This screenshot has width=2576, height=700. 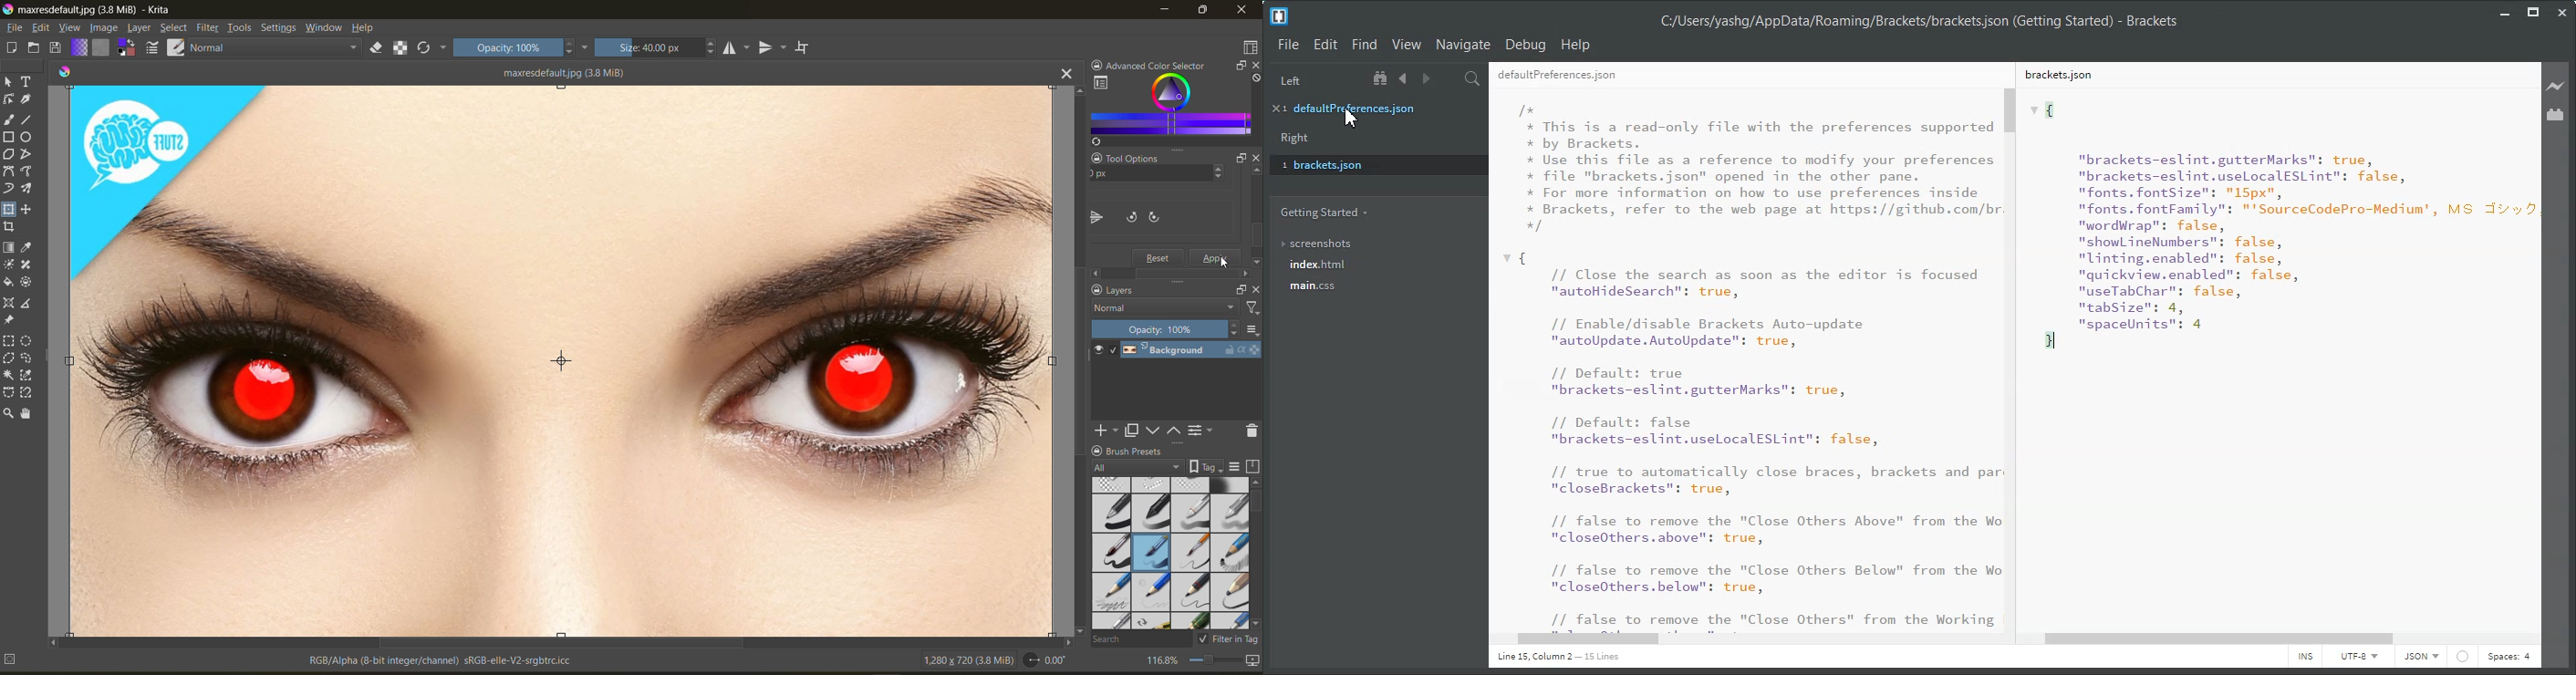 I want to click on Close, so click(x=2561, y=13).